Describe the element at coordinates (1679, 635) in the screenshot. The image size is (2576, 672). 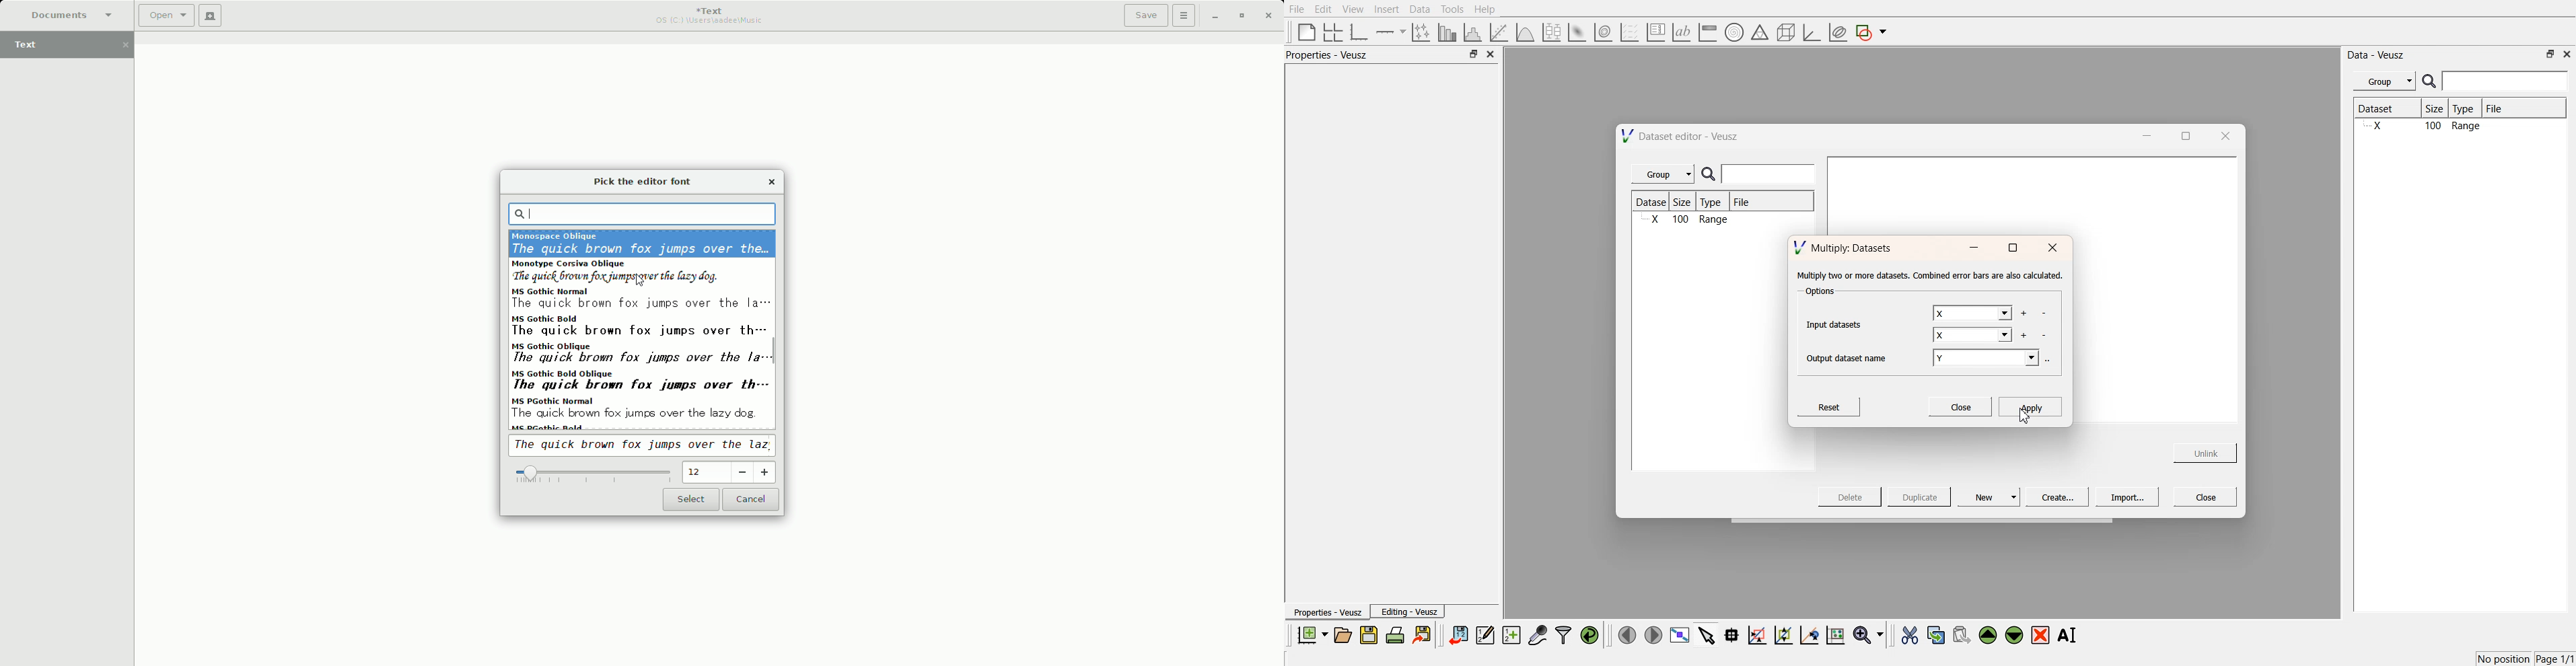
I see `view plot full screen` at that location.